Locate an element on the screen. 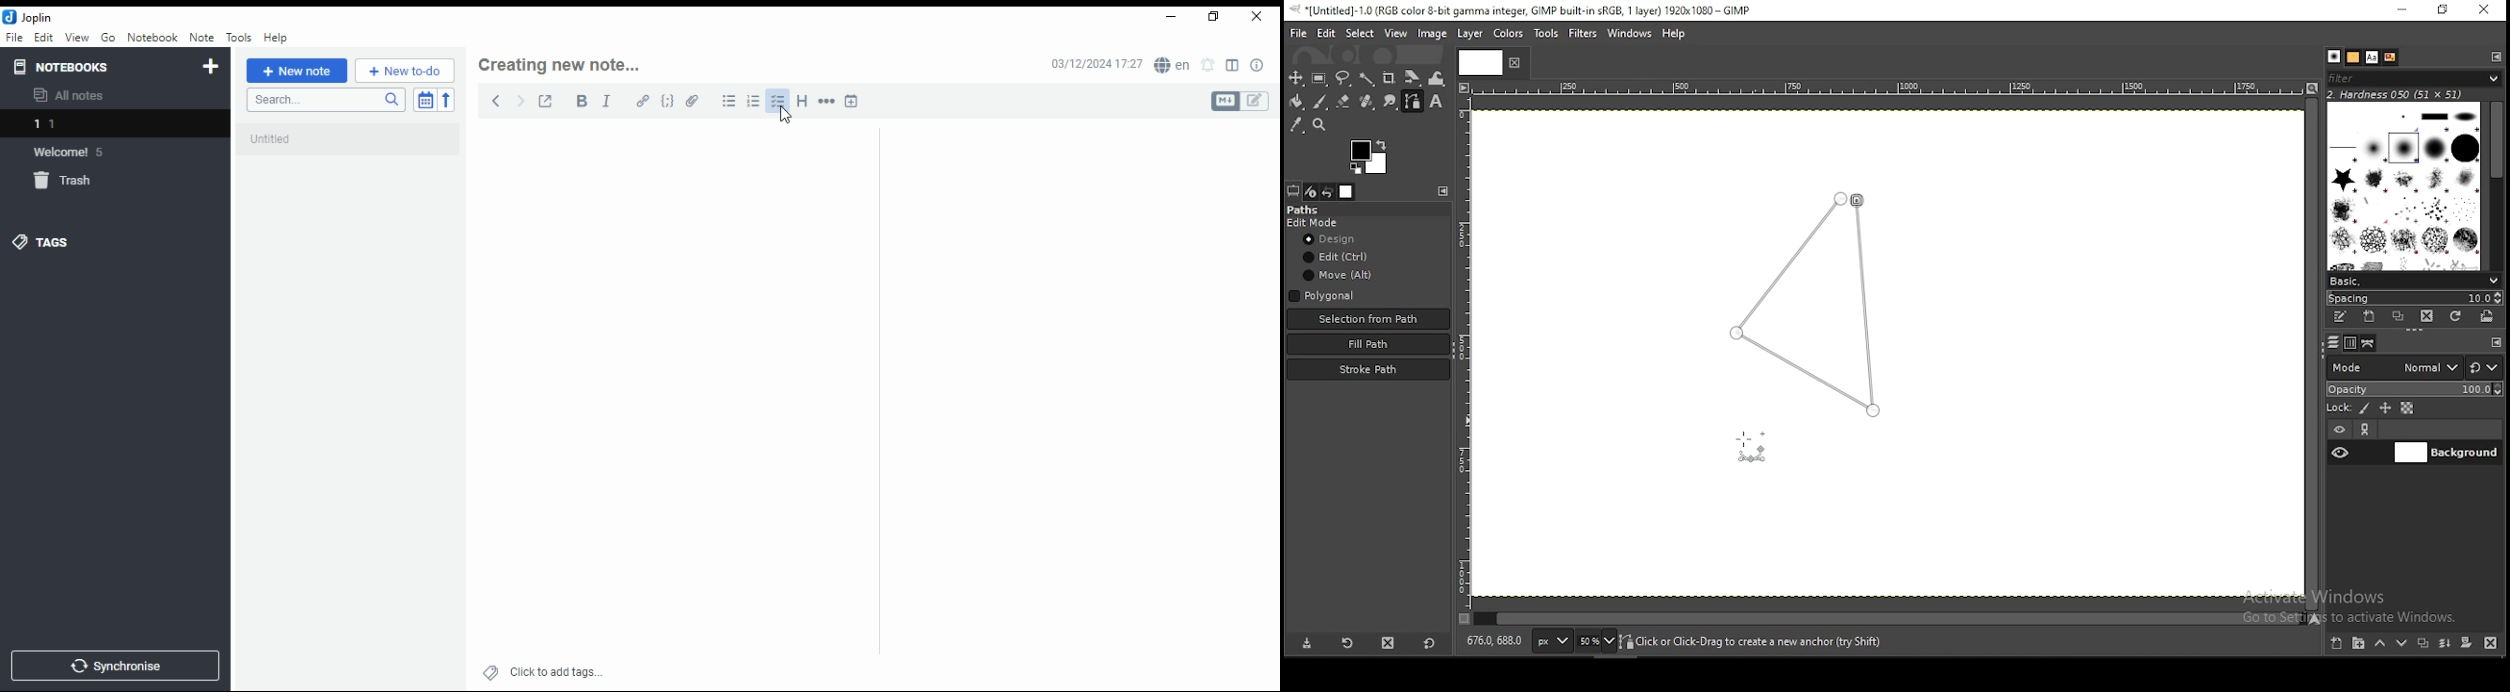  patterns is located at coordinates (2354, 58).